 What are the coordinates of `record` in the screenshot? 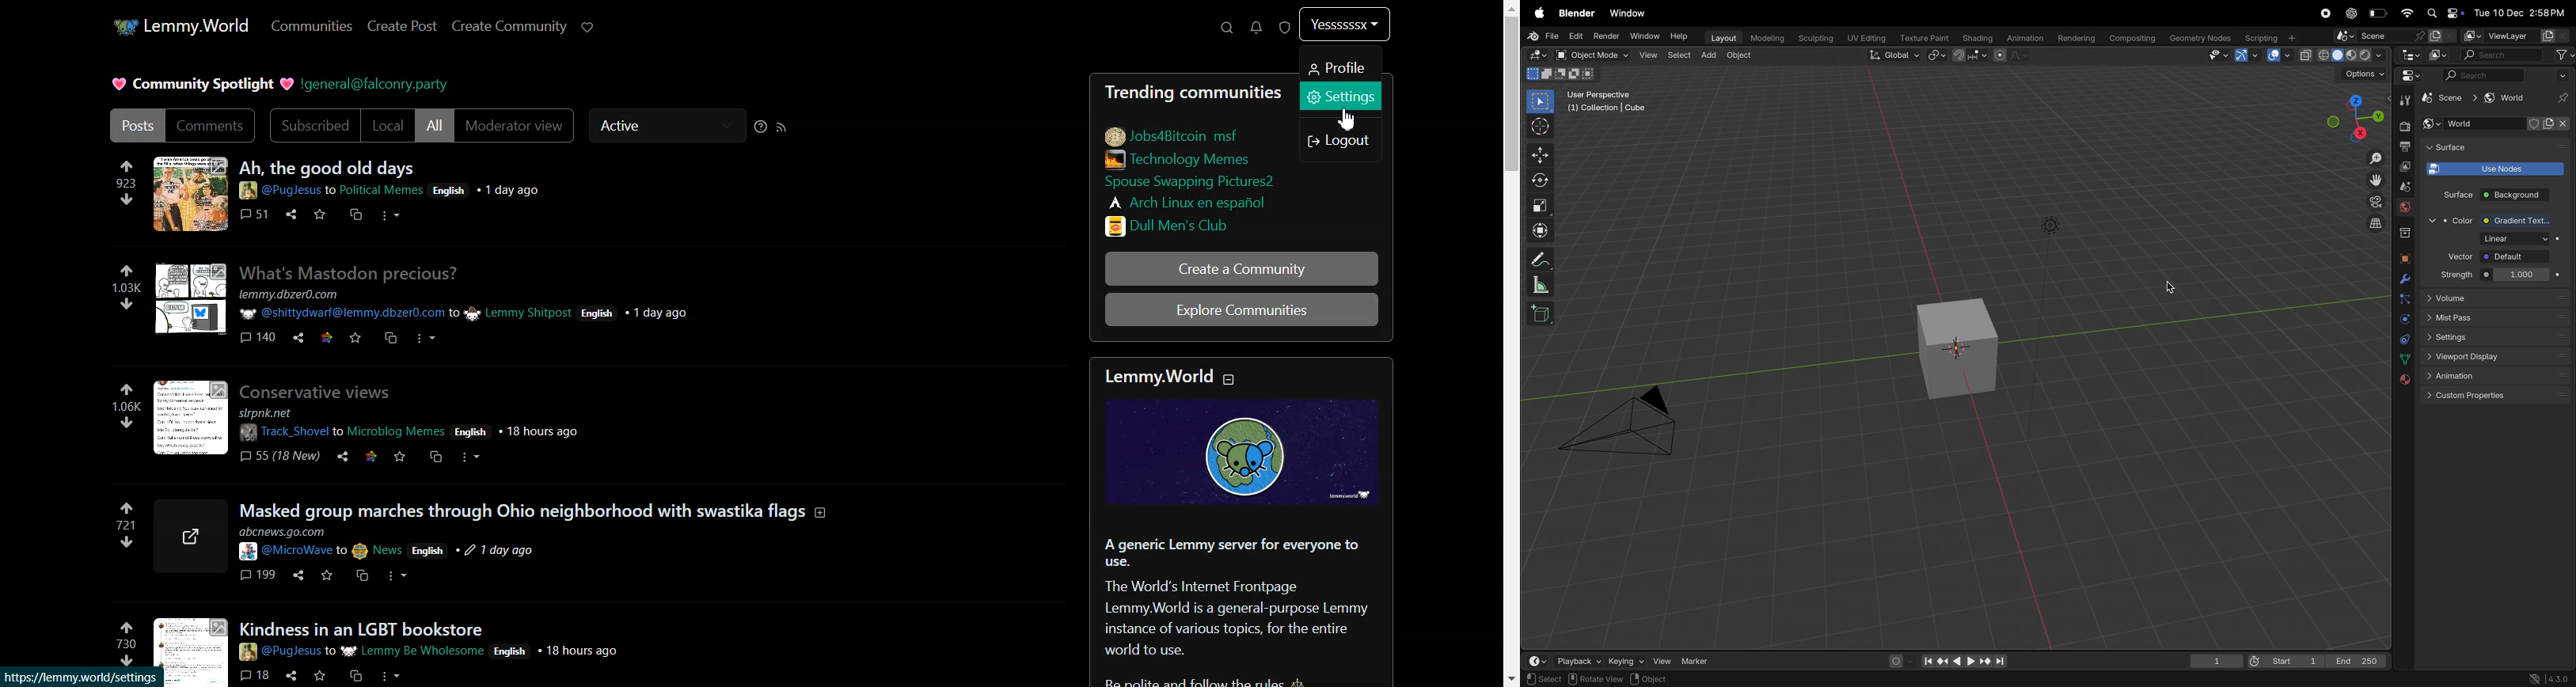 It's located at (2326, 13).